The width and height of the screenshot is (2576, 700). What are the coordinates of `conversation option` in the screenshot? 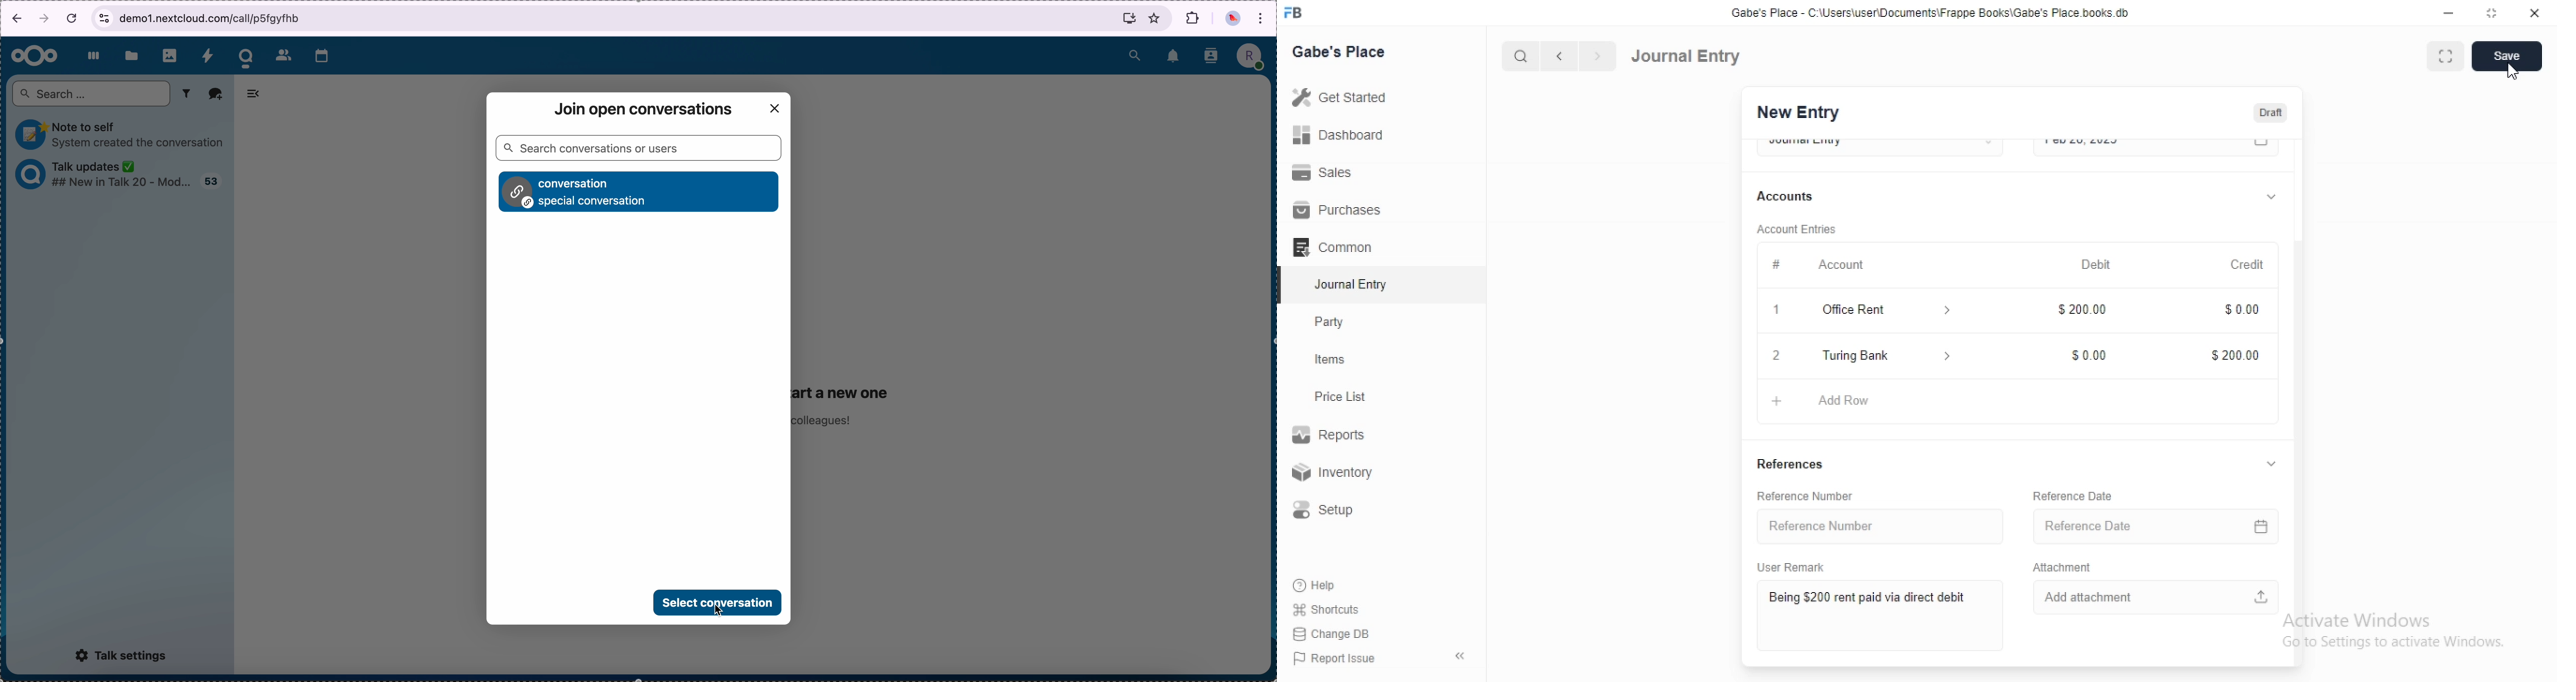 It's located at (640, 192).